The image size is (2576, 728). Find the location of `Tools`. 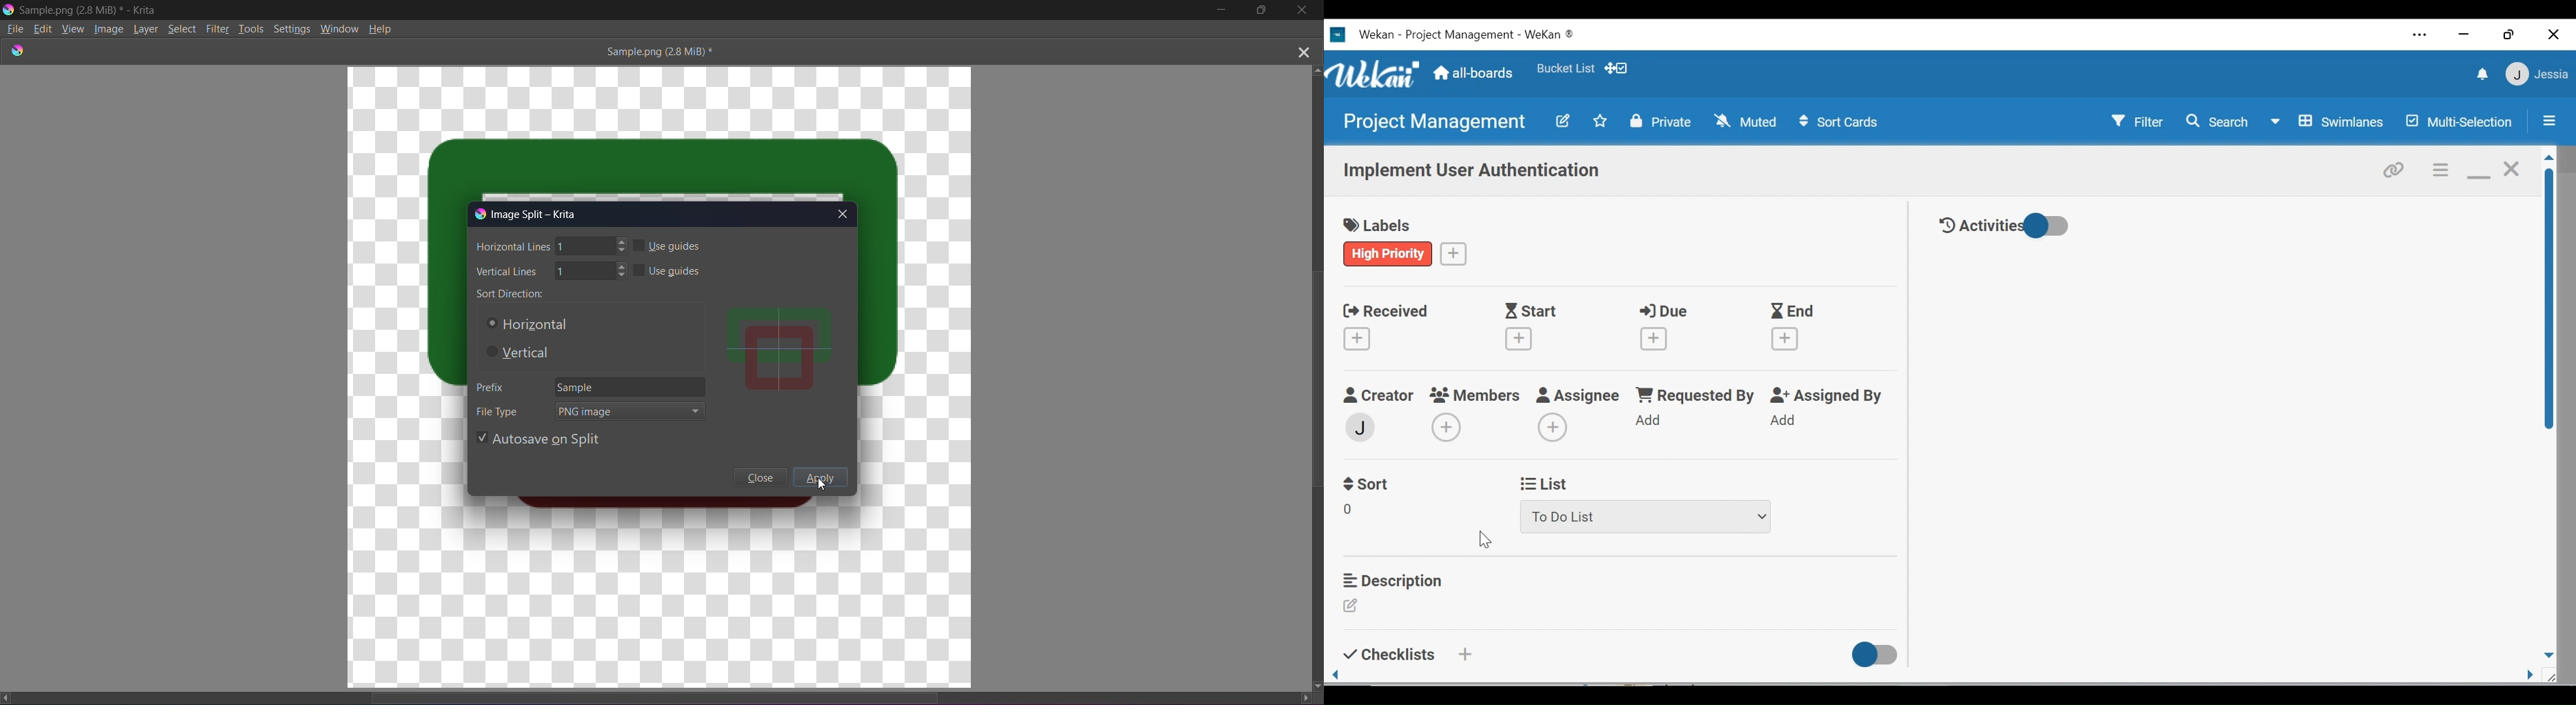

Tools is located at coordinates (252, 28).